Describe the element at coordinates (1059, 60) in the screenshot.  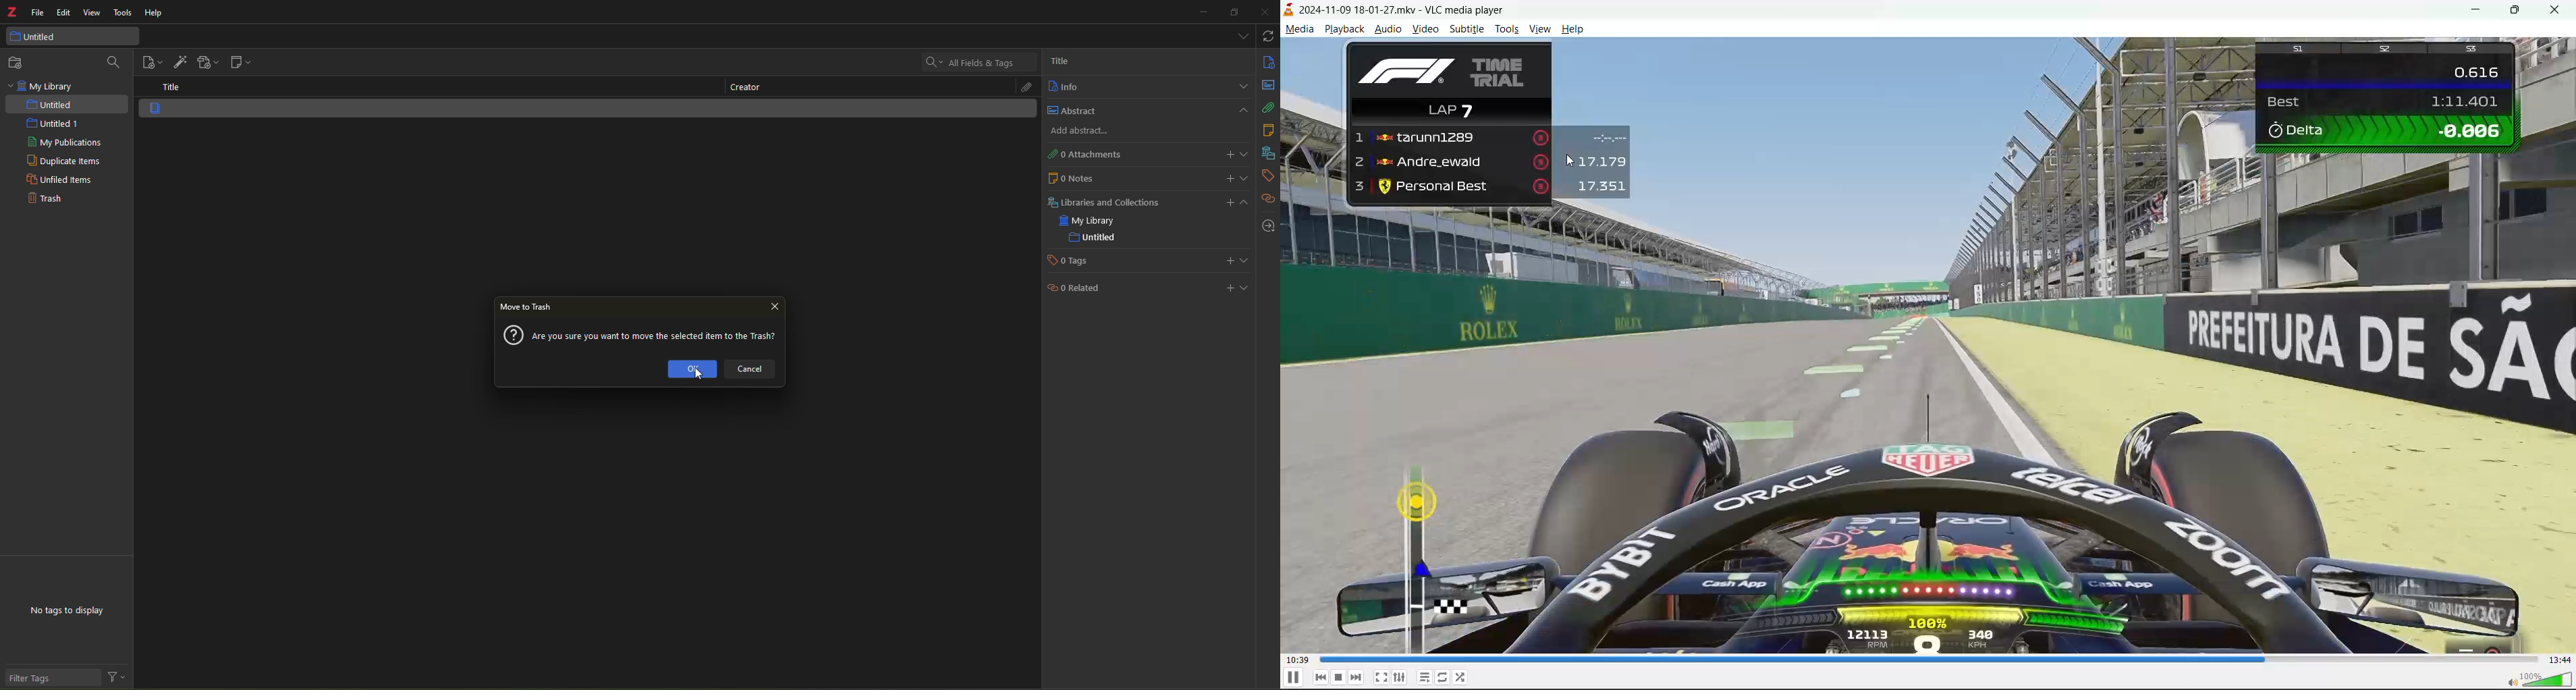
I see `title` at that location.